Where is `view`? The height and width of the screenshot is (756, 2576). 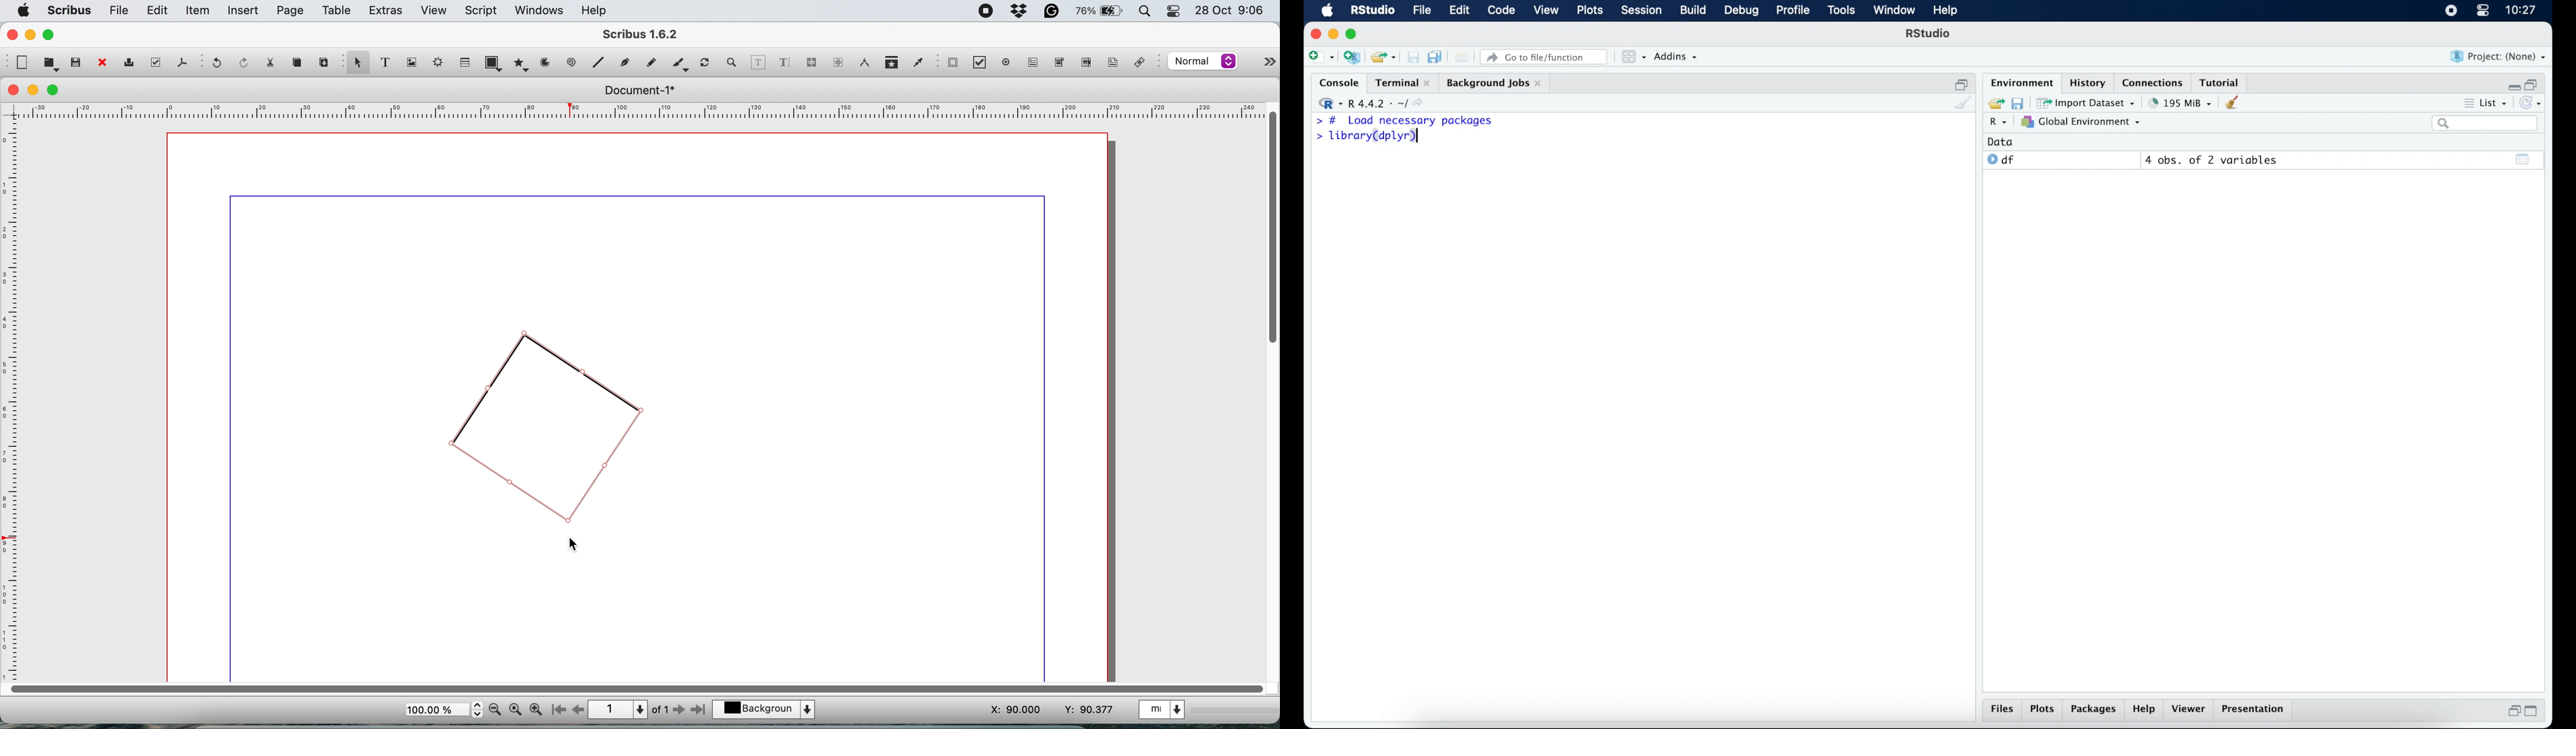
view is located at coordinates (1547, 11).